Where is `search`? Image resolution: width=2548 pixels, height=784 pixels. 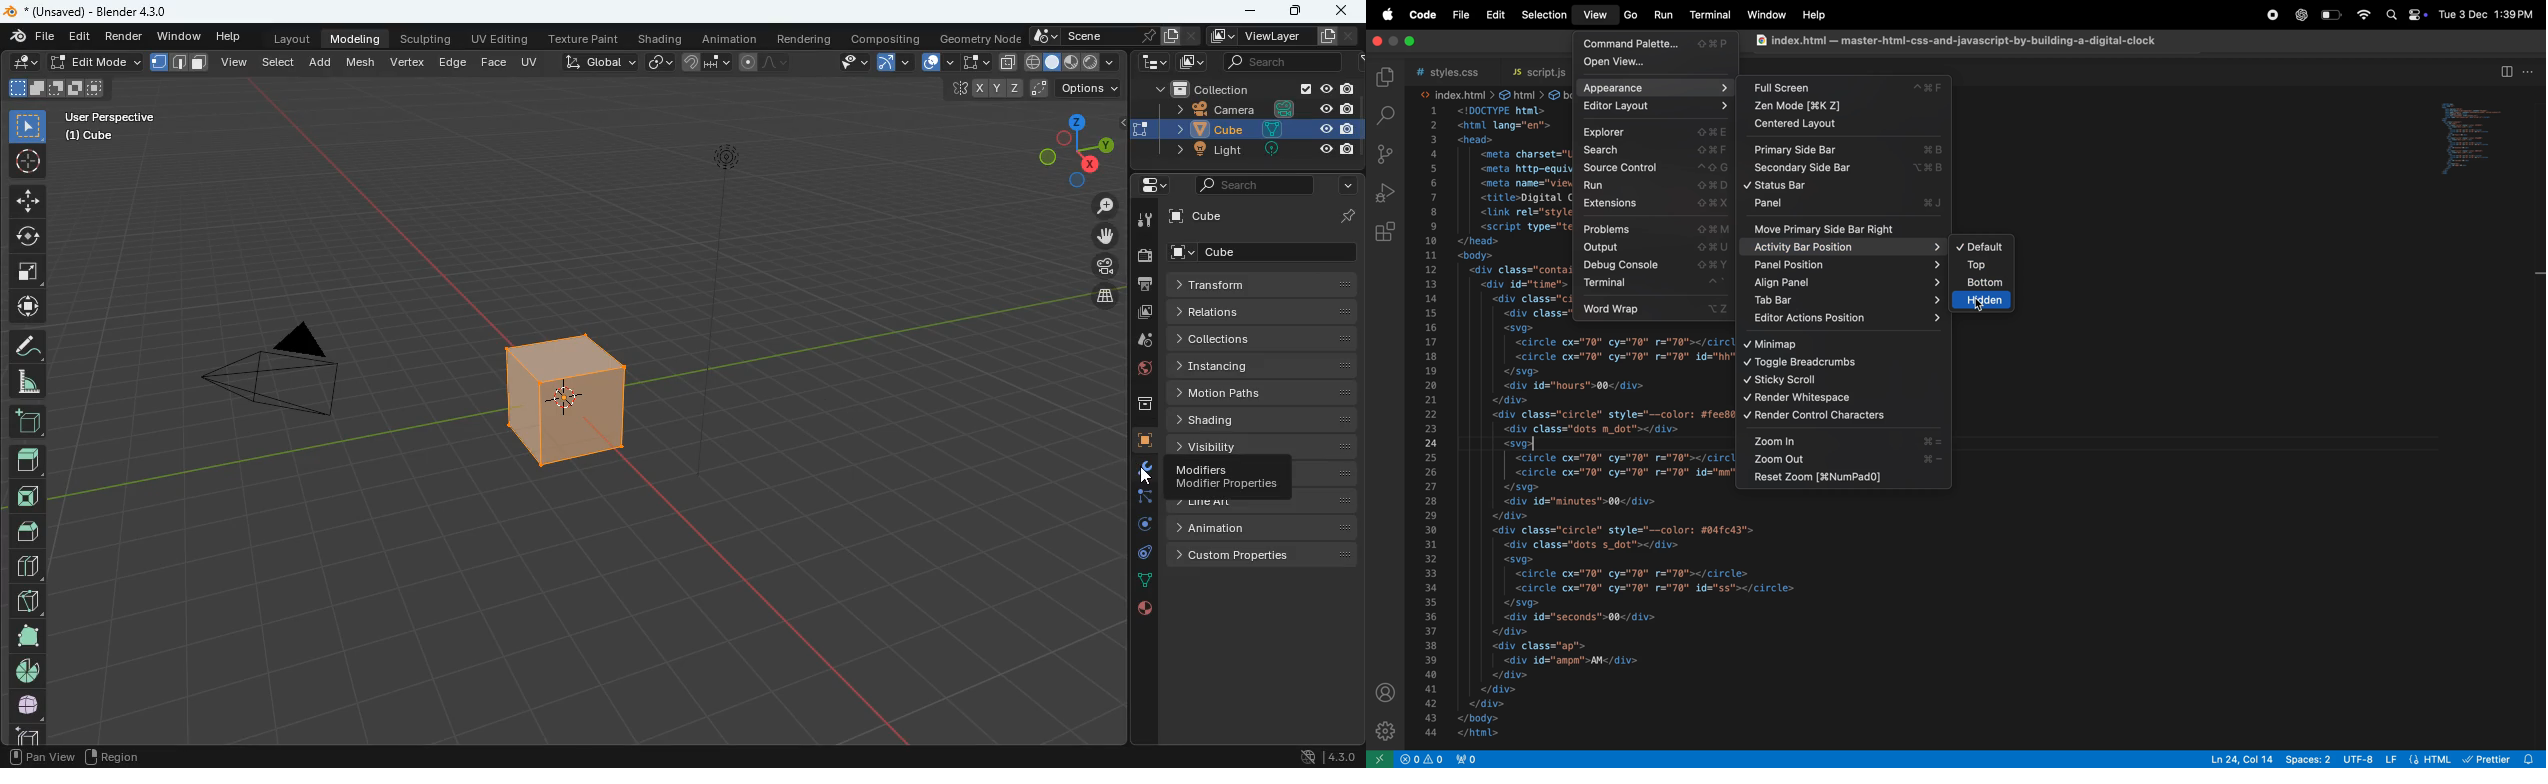 search is located at coordinates (1651, 150).